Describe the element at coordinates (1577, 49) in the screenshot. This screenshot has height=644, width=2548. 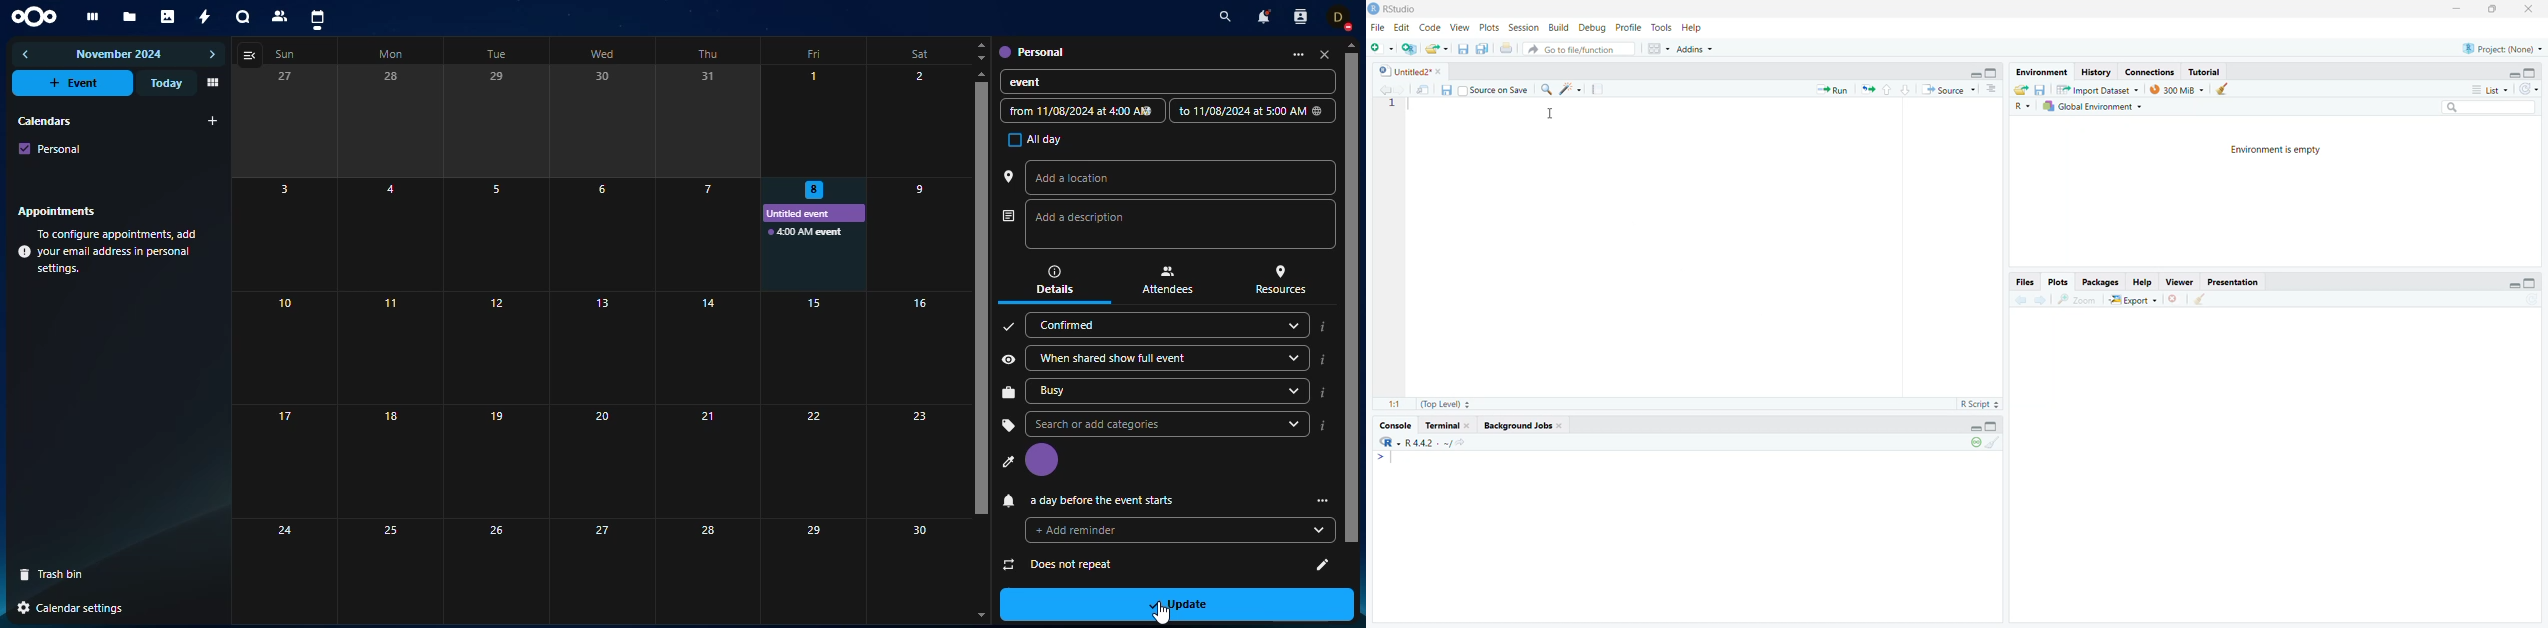
I see ` Go to file/function` at that location.